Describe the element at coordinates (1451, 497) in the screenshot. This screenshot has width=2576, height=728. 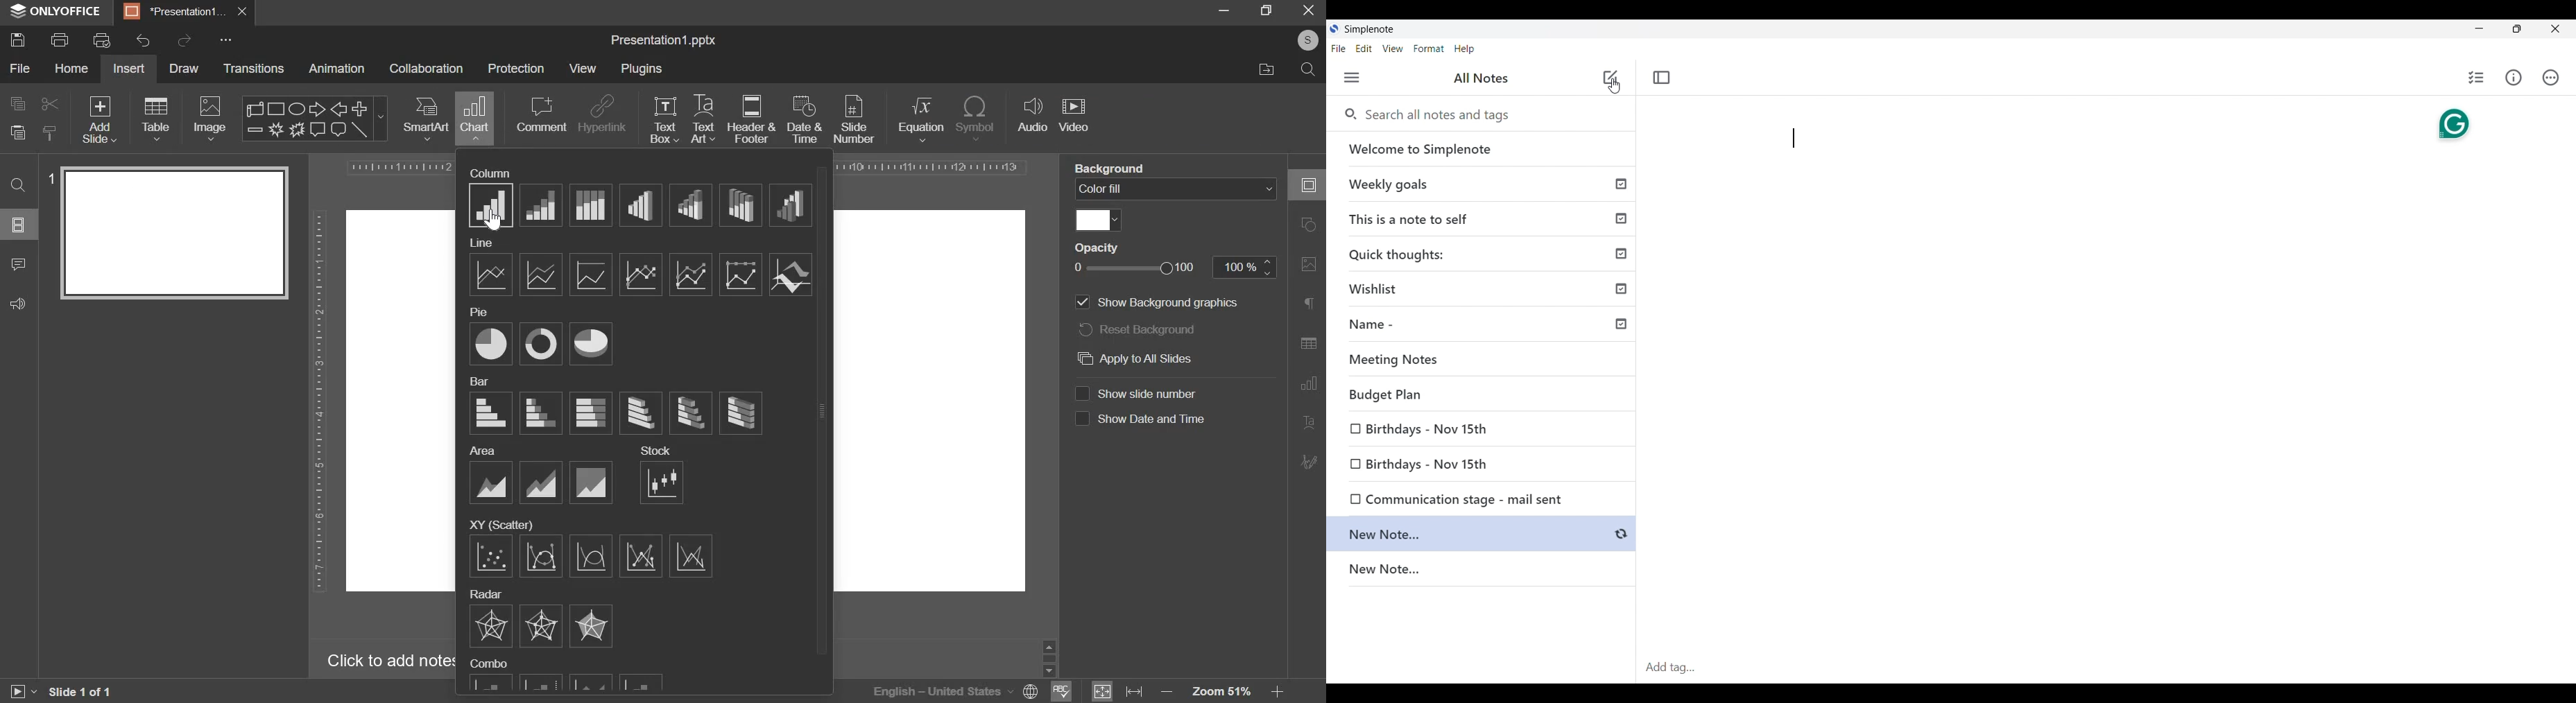
I see `Communication stage - mail sent` at that location.